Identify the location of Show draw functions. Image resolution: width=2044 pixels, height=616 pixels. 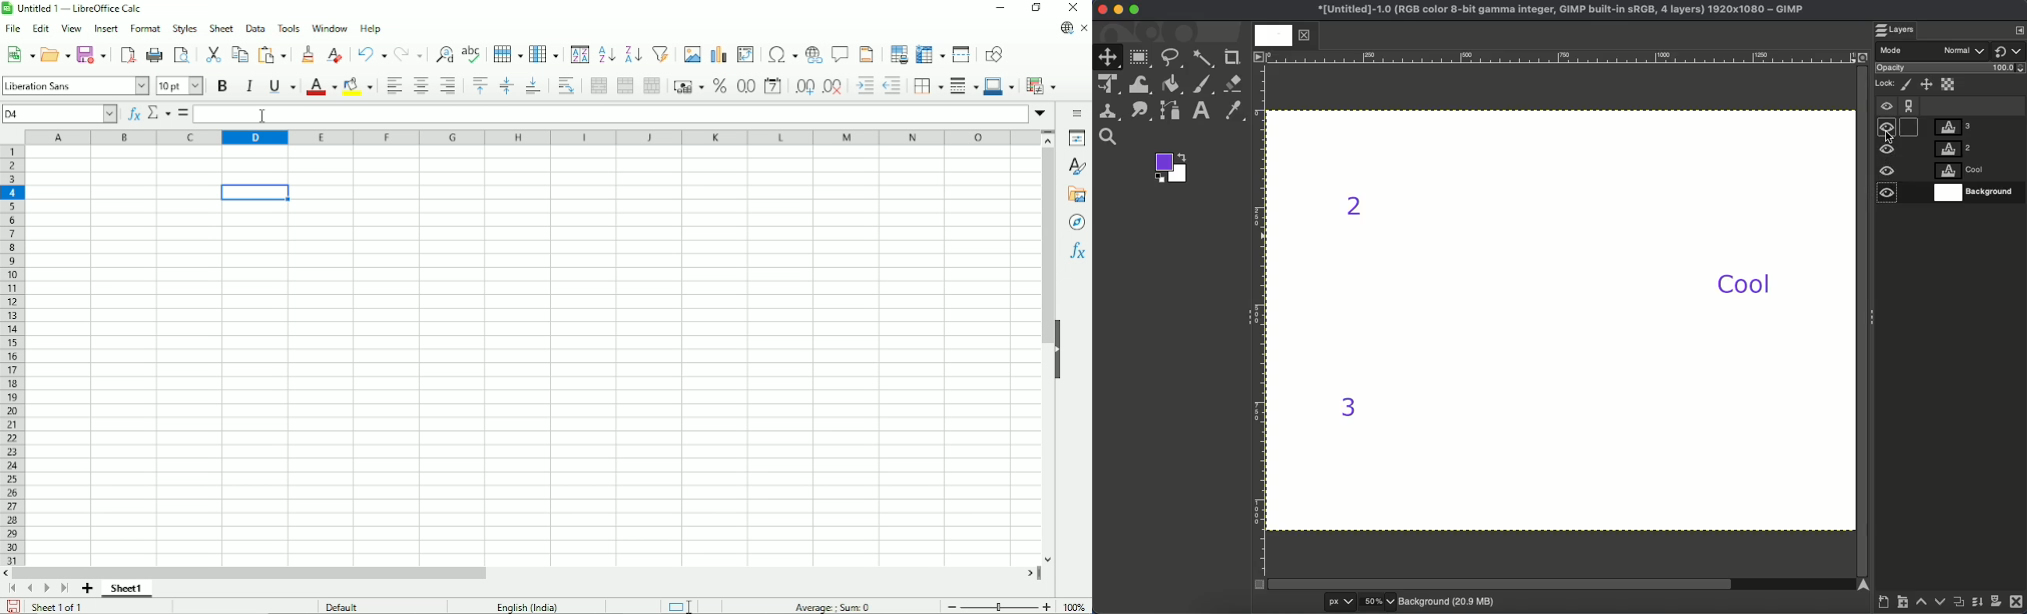
(995, 53).